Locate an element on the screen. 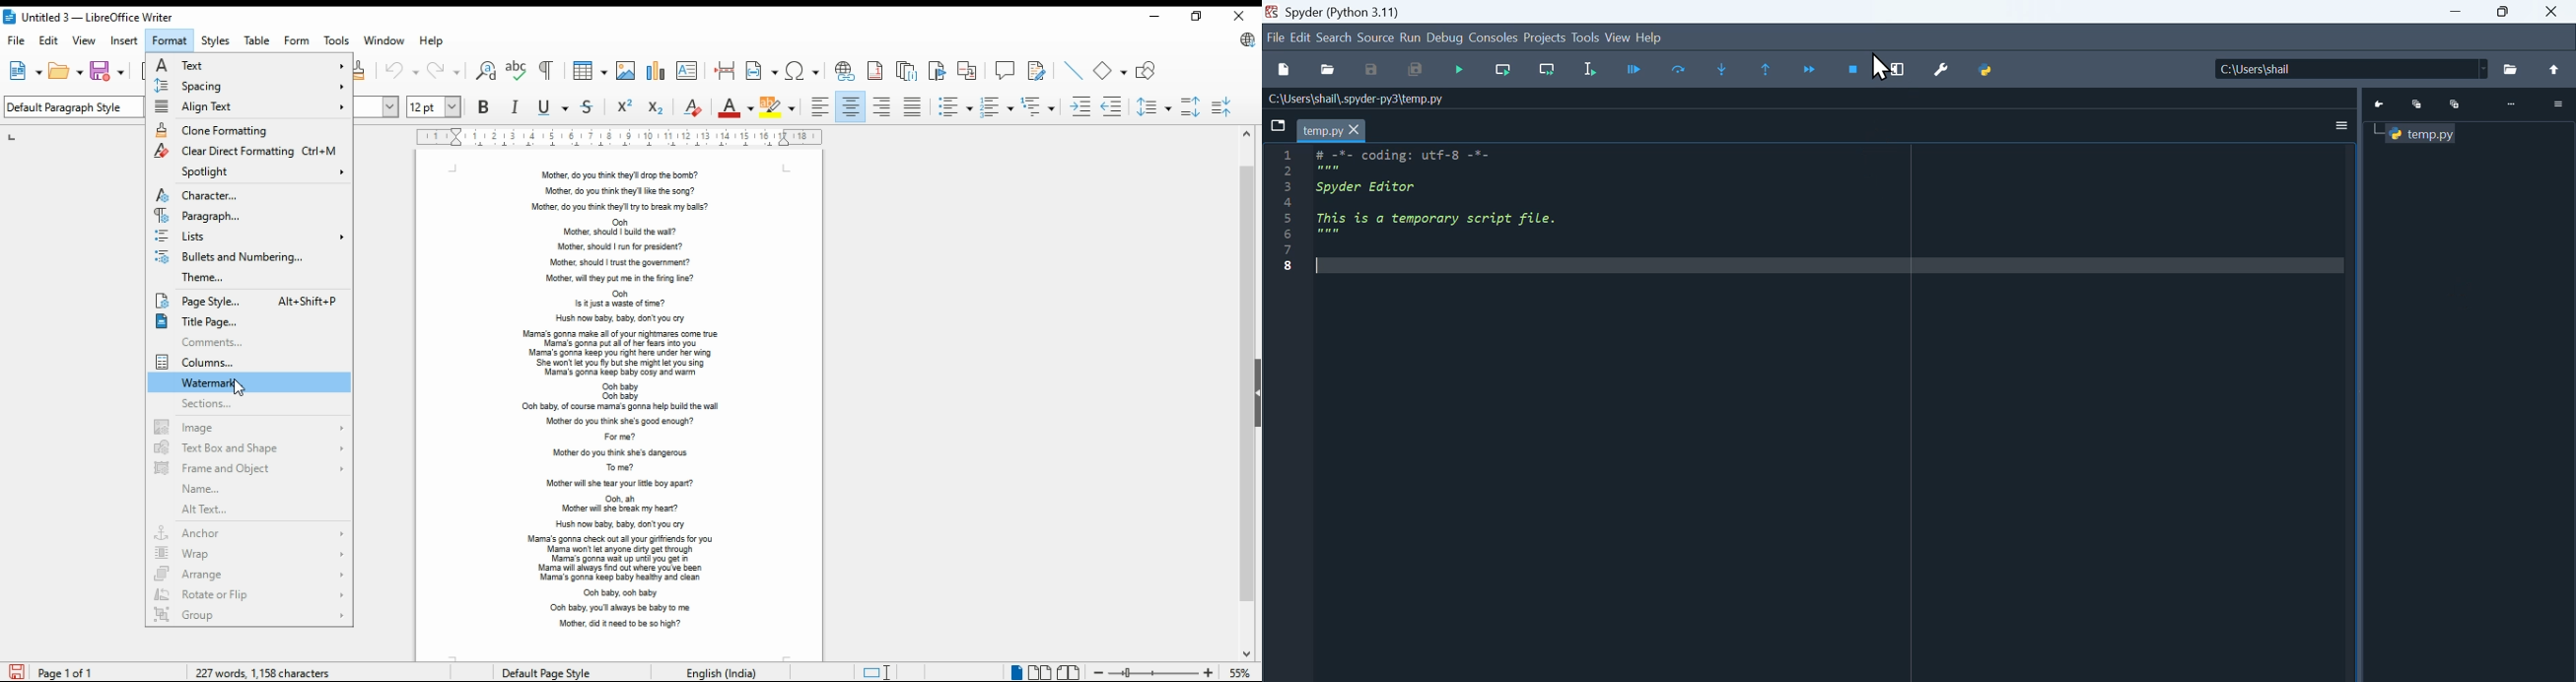 The width and height of the screenshot is (2576, 700). Run until same function returns is located at coordinates (1767, 70).